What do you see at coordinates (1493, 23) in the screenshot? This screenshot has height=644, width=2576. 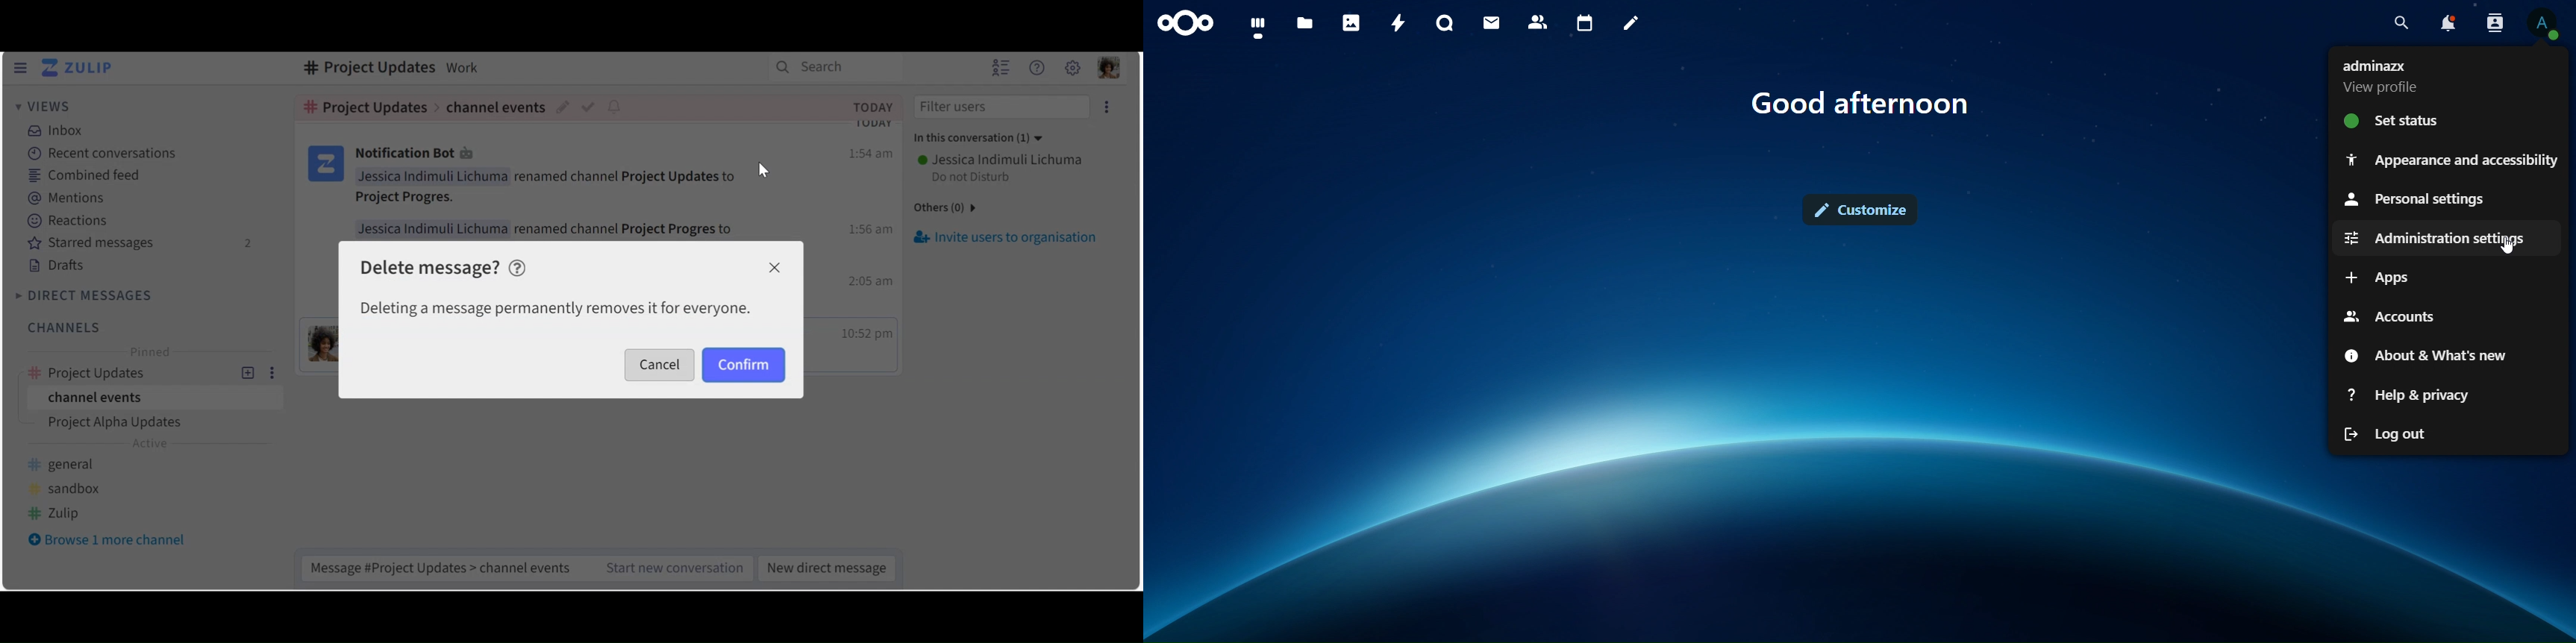 I see `mail` at bounding box center [1493, 23].